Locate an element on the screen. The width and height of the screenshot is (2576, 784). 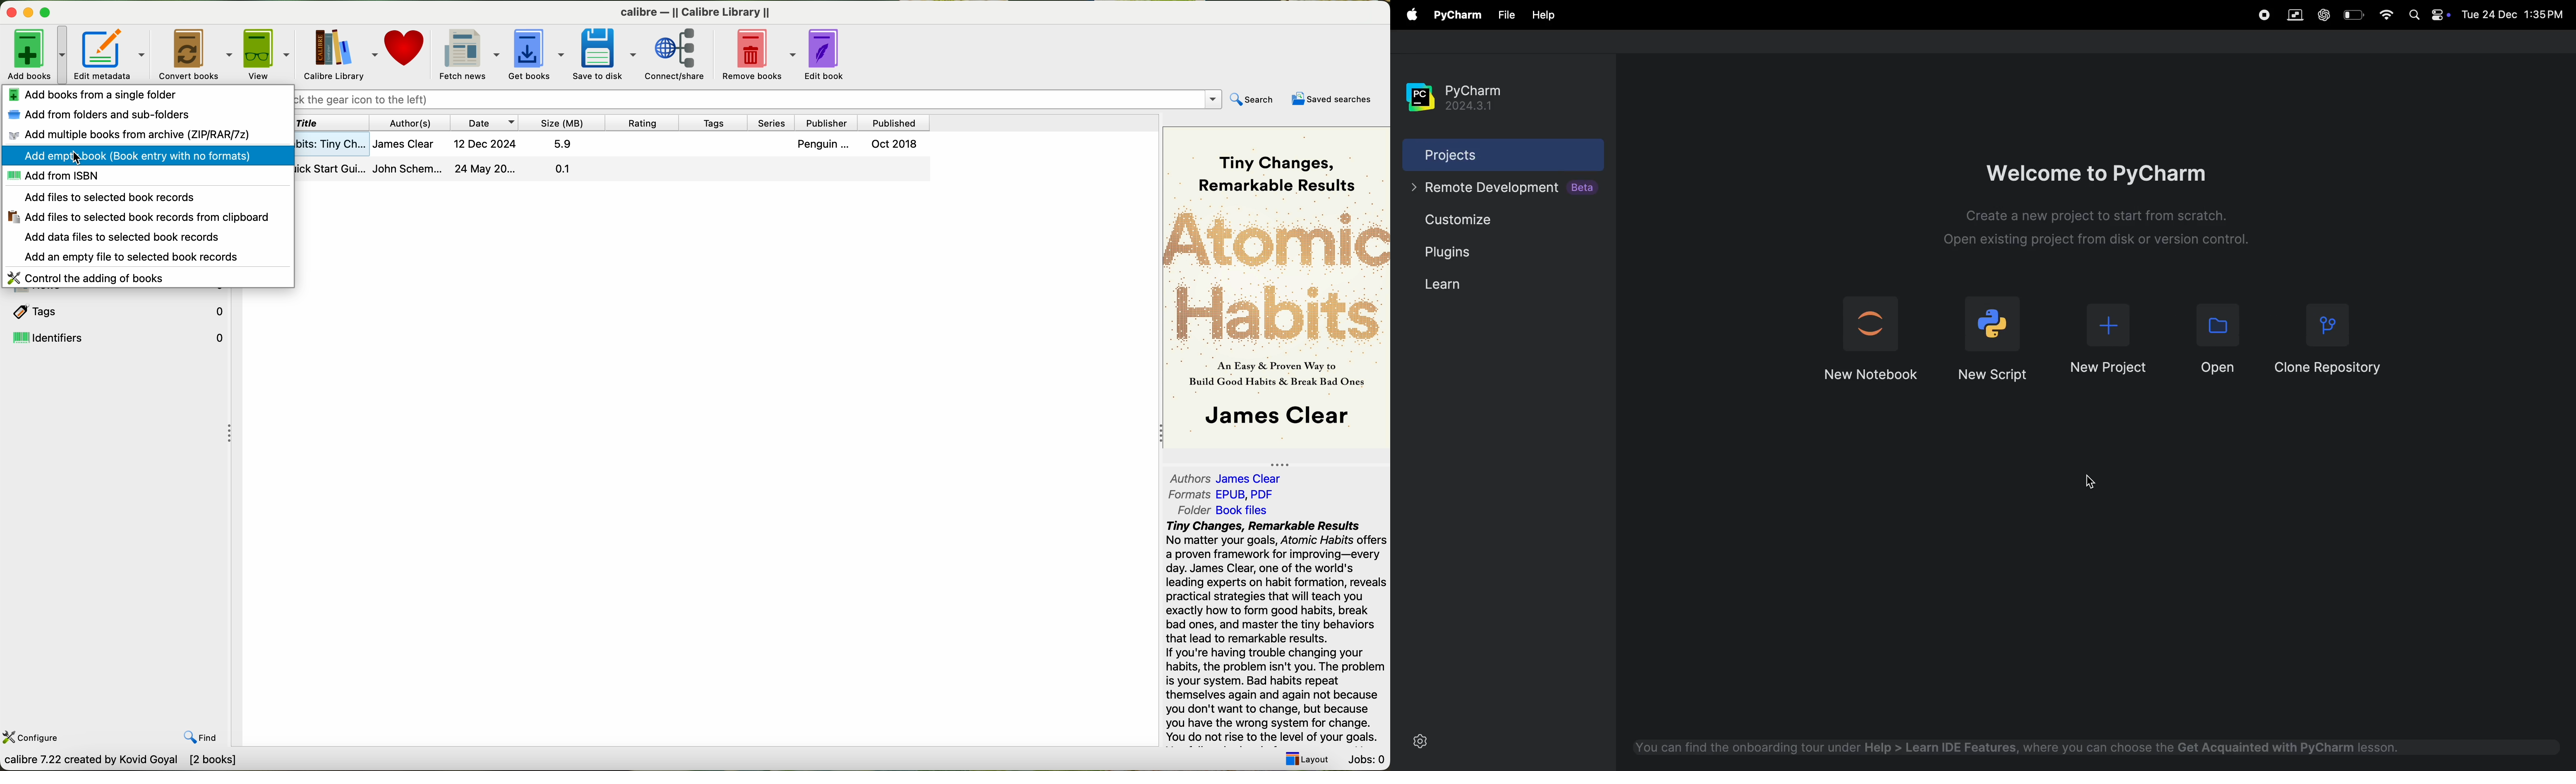
series is located at coordinates (772, 122).